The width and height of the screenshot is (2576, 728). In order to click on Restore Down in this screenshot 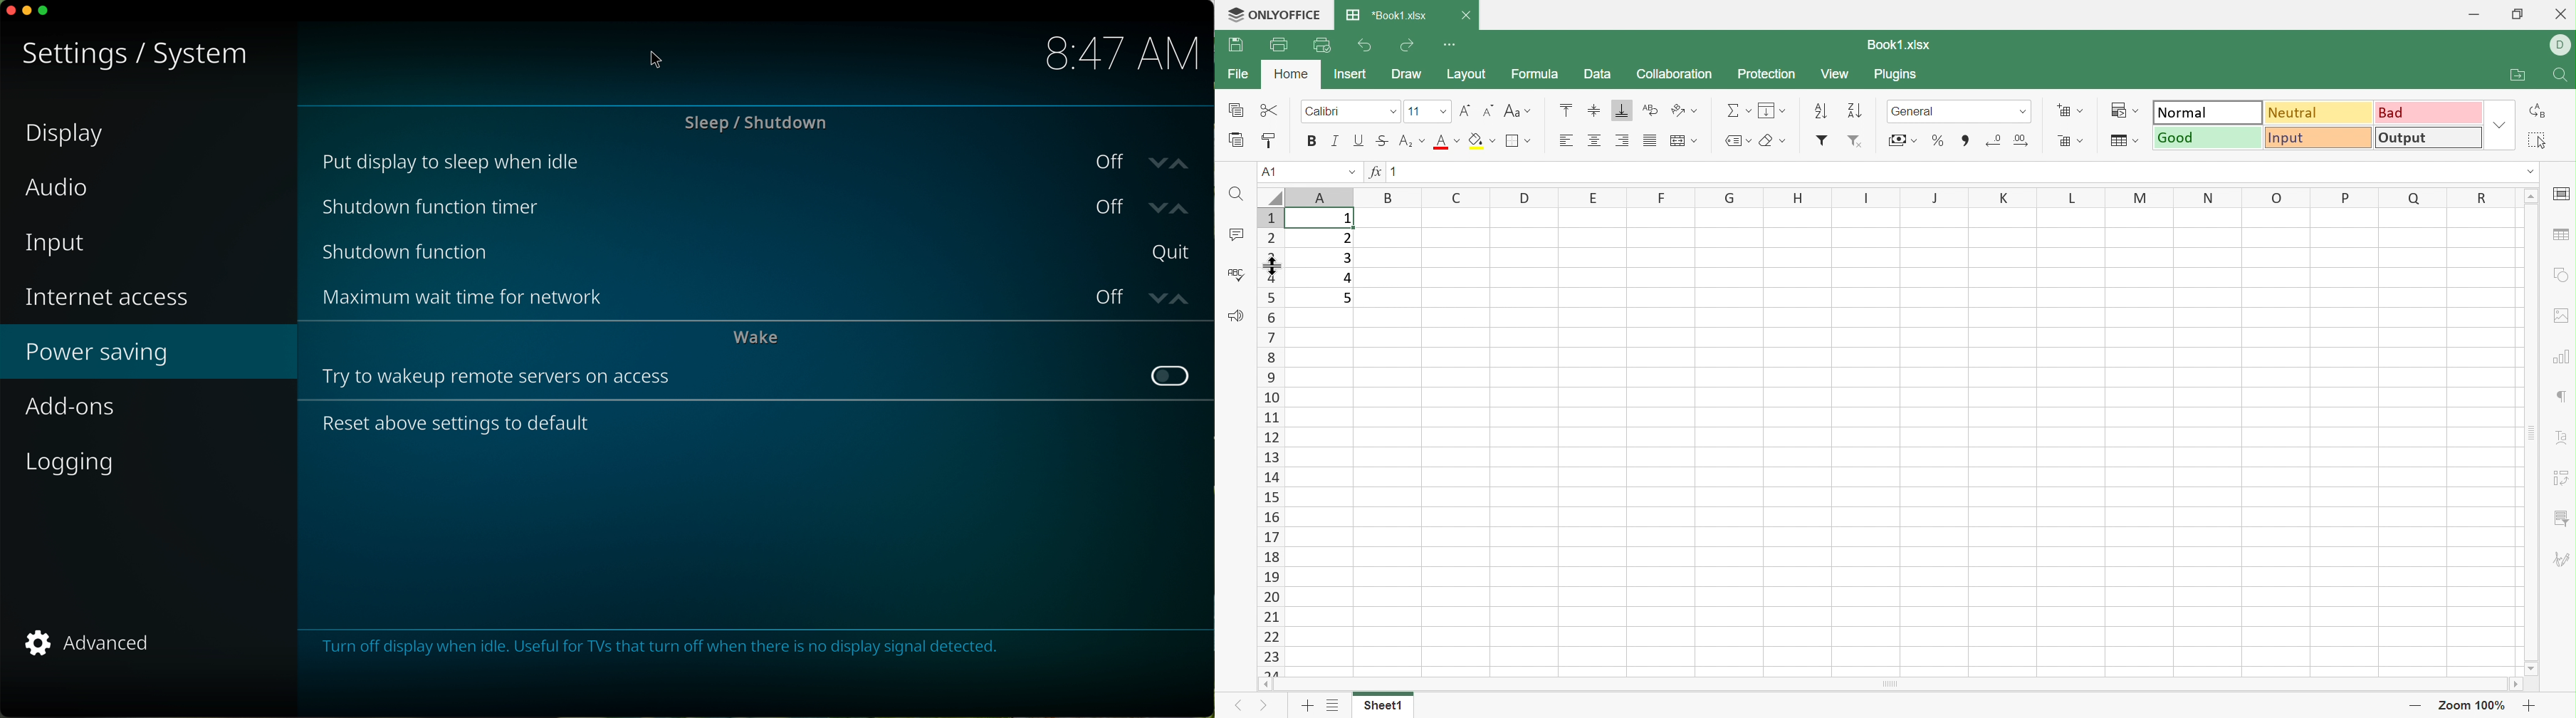, I will do `click(2518, 14)`.